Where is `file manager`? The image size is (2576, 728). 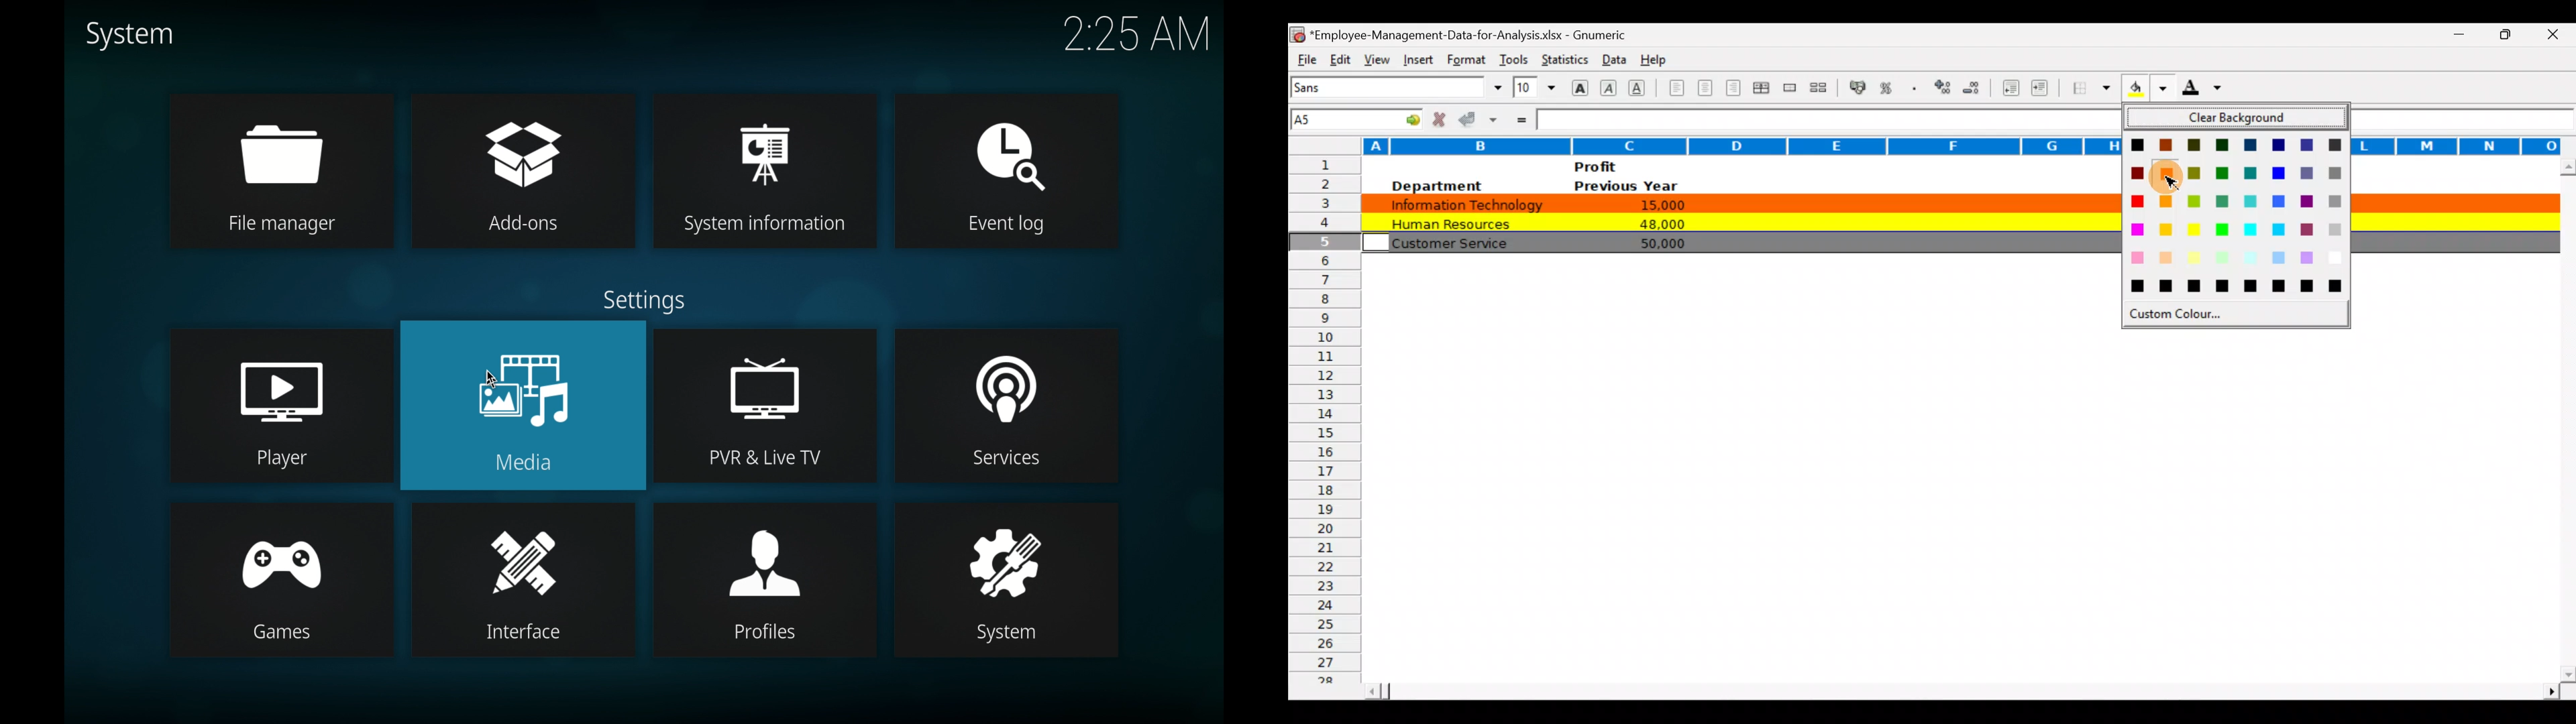
file manager is located at coordinates (283, 143).